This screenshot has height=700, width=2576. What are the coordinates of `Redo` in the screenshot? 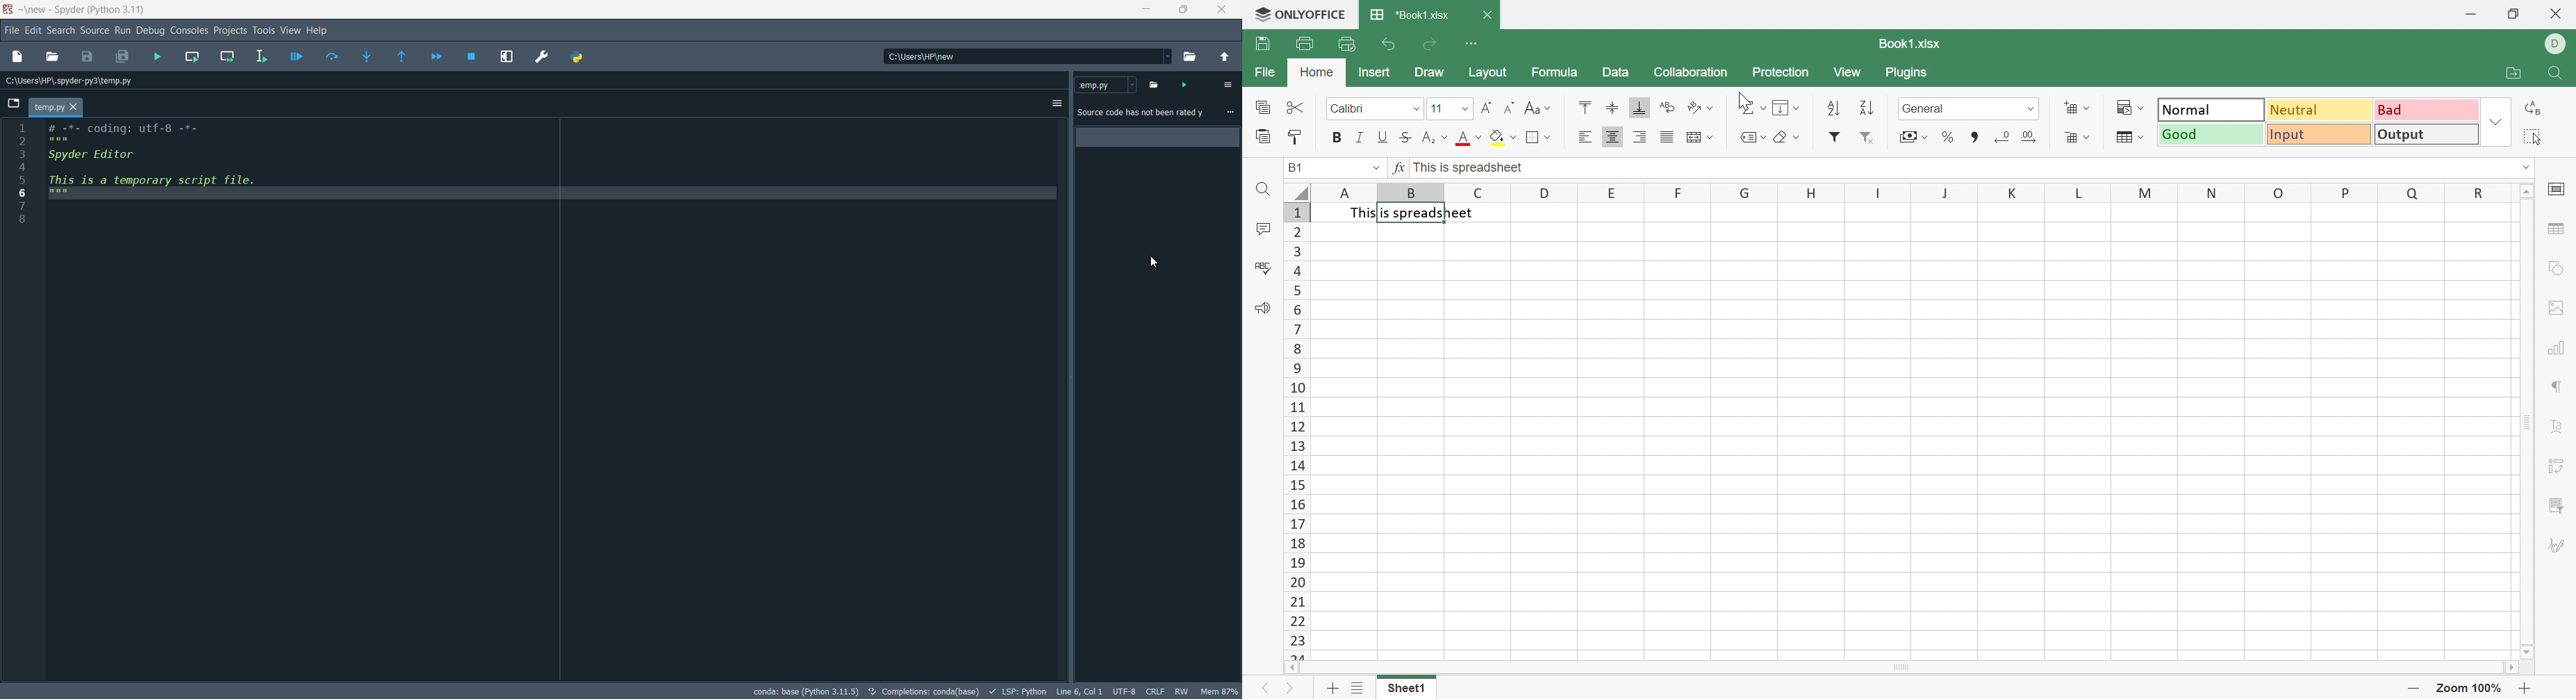 It's located at (1430, 47).